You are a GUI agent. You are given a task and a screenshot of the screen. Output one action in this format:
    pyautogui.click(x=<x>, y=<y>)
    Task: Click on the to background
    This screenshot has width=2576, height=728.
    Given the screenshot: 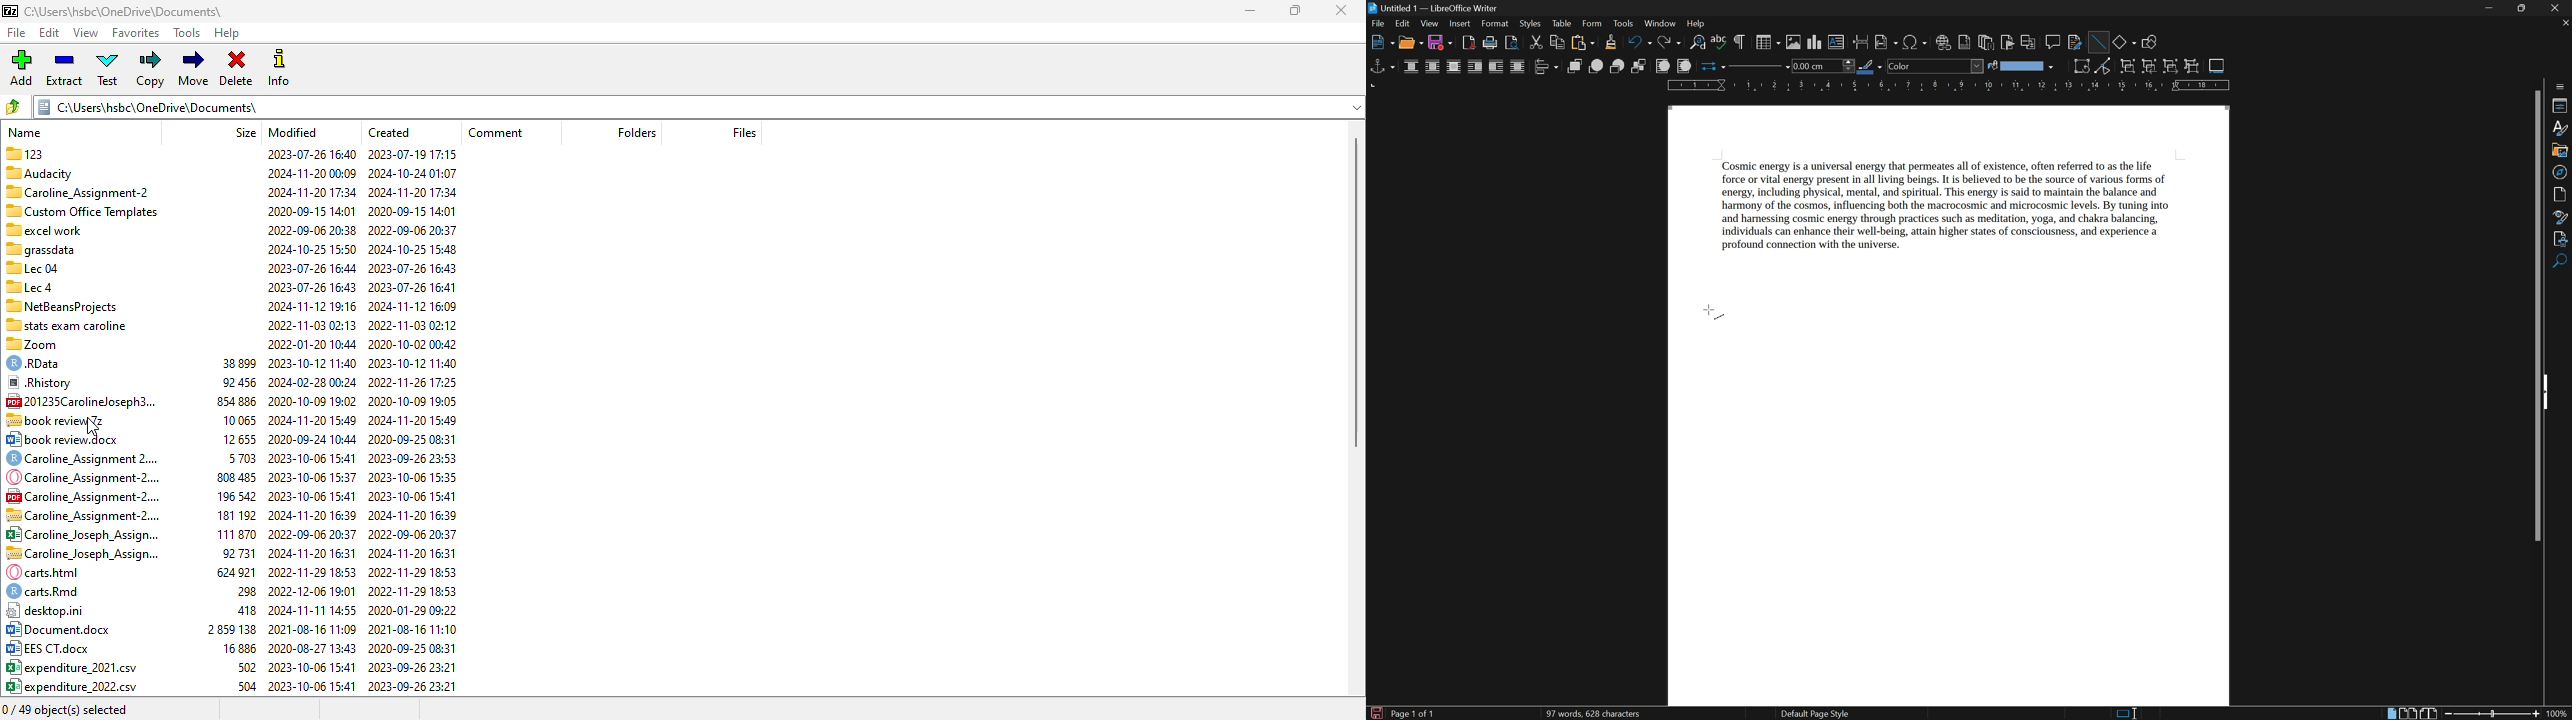 What is the action you would take?
    pyautogui.click(x=1683, y=66)
    